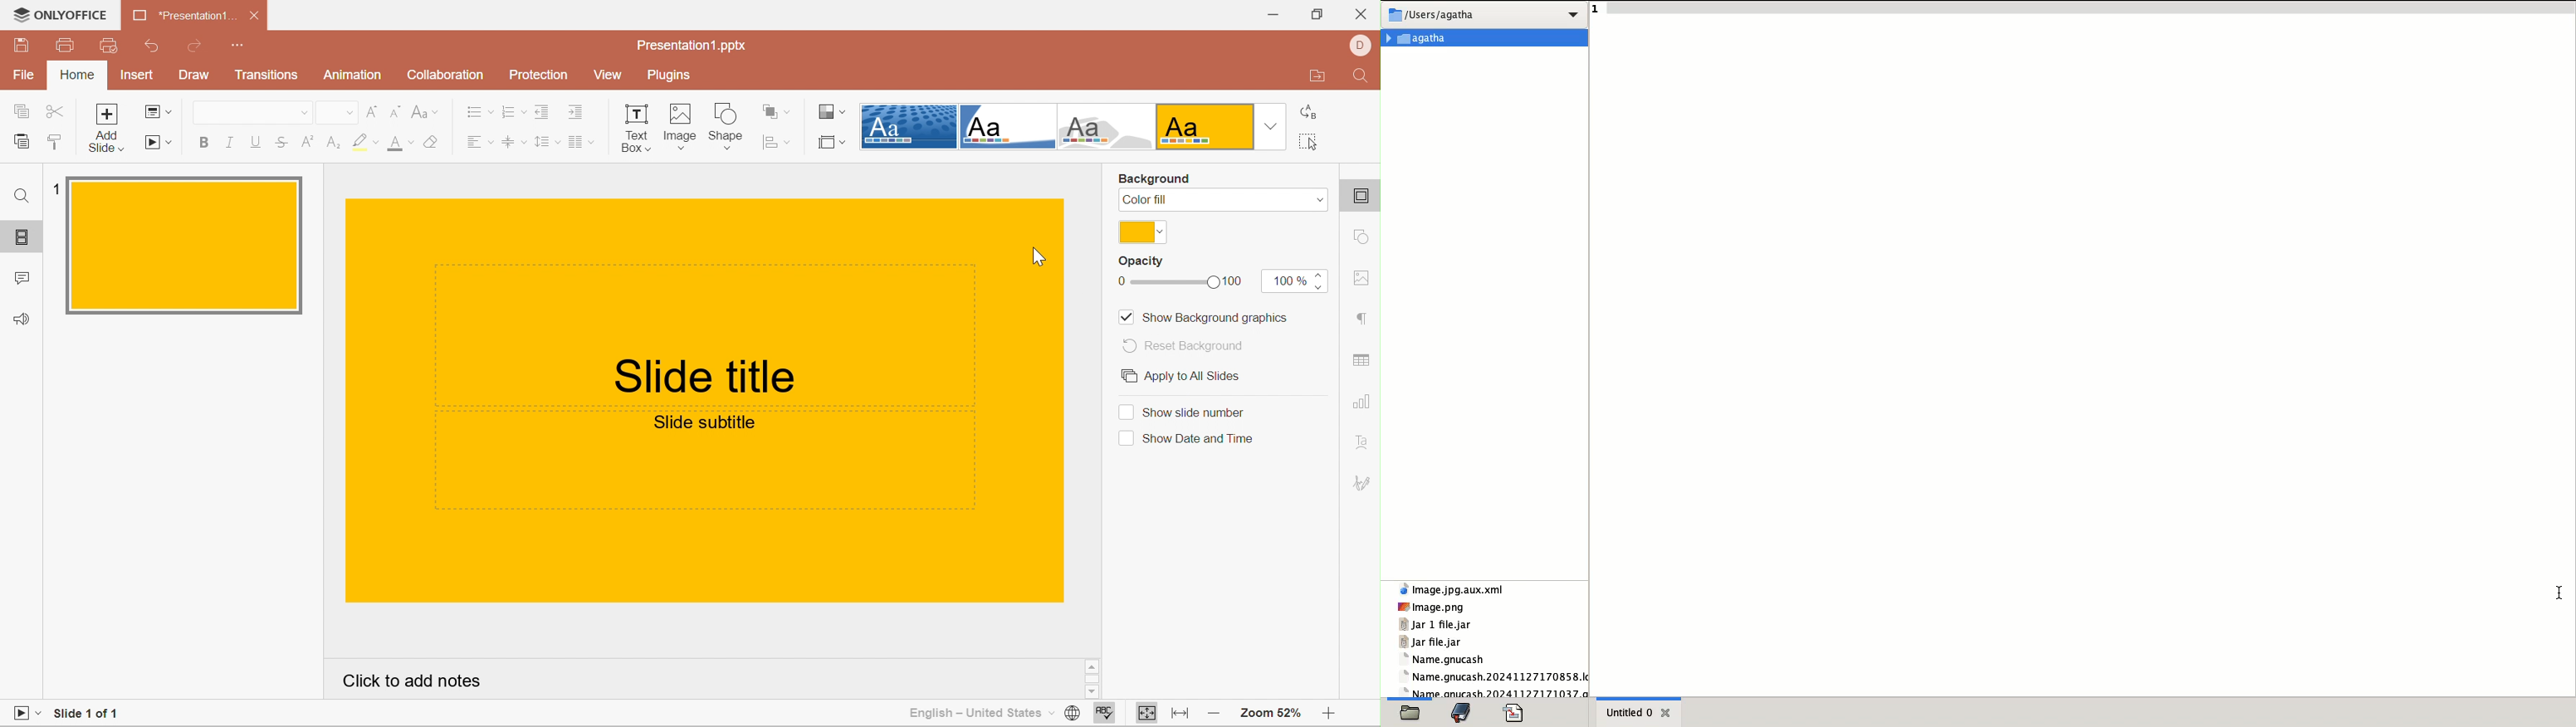  I want to click on Vertical Align, so click(515, 144).